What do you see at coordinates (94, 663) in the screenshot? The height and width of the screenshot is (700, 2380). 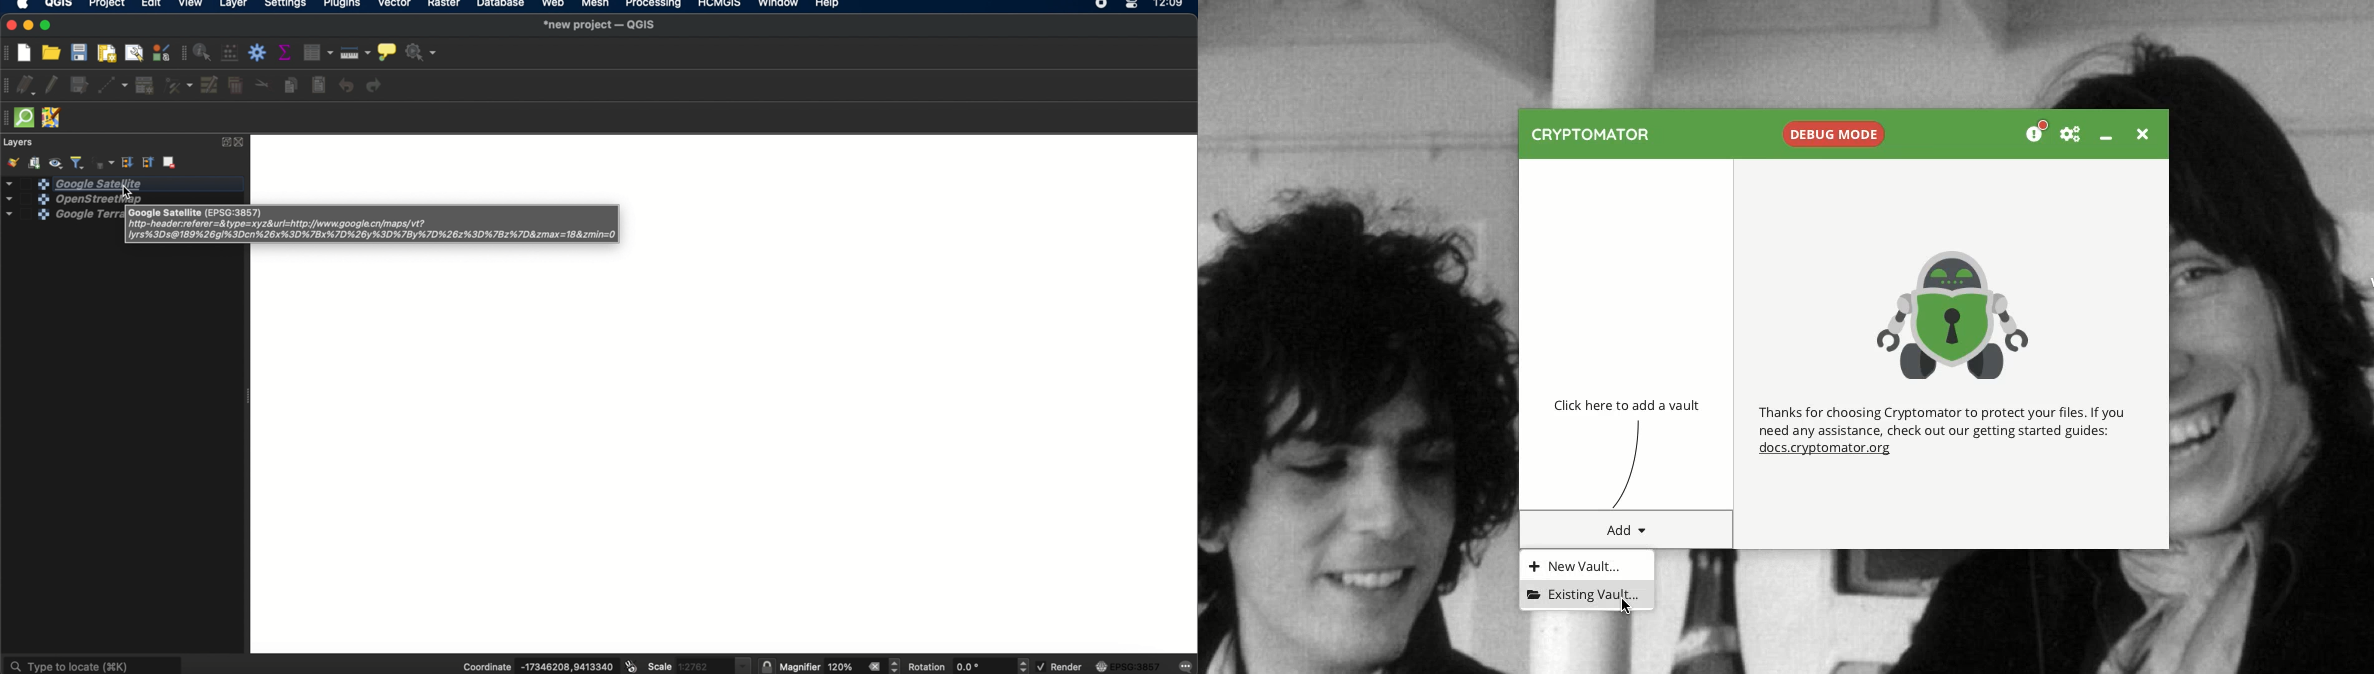 I see `type to locate` at bounding box center [94, 663].